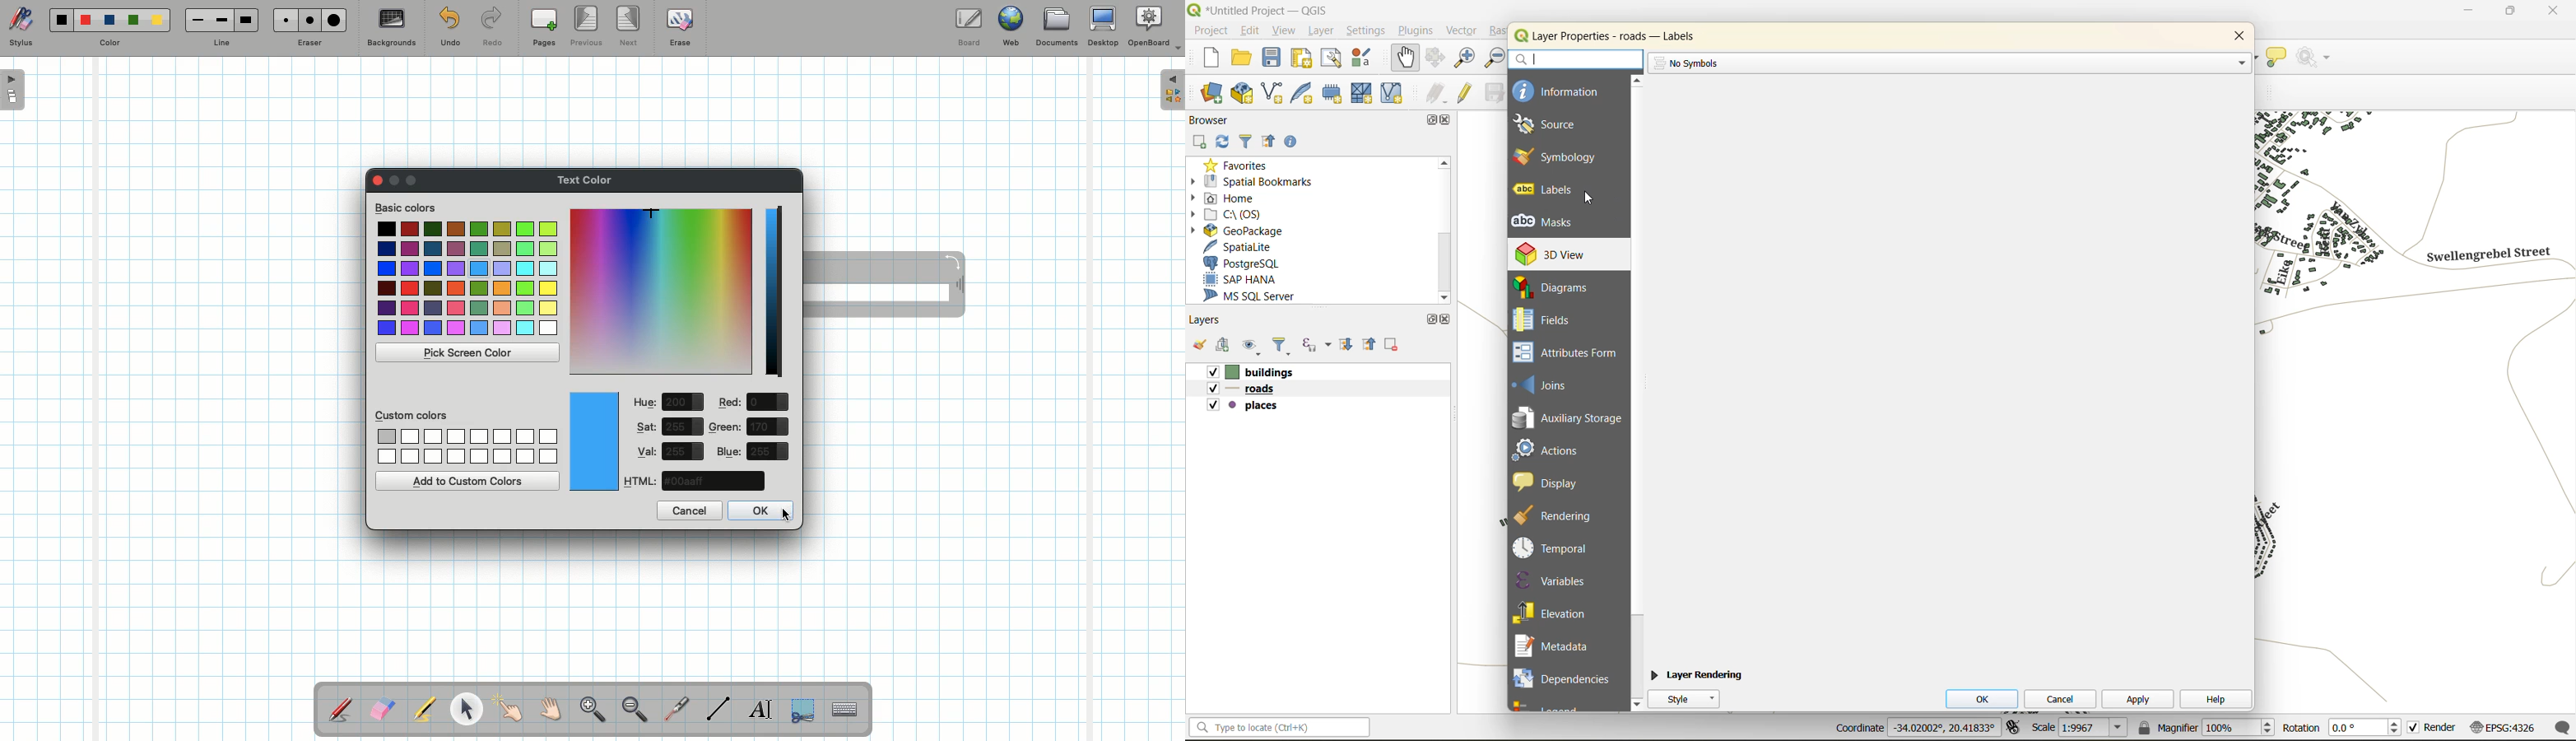 The height and width of the screenshot is (756, 2576). What do you see at coordinates (1105, 26) in the screenshot?
I see `Desktop` at bounding box center [1105, 26].